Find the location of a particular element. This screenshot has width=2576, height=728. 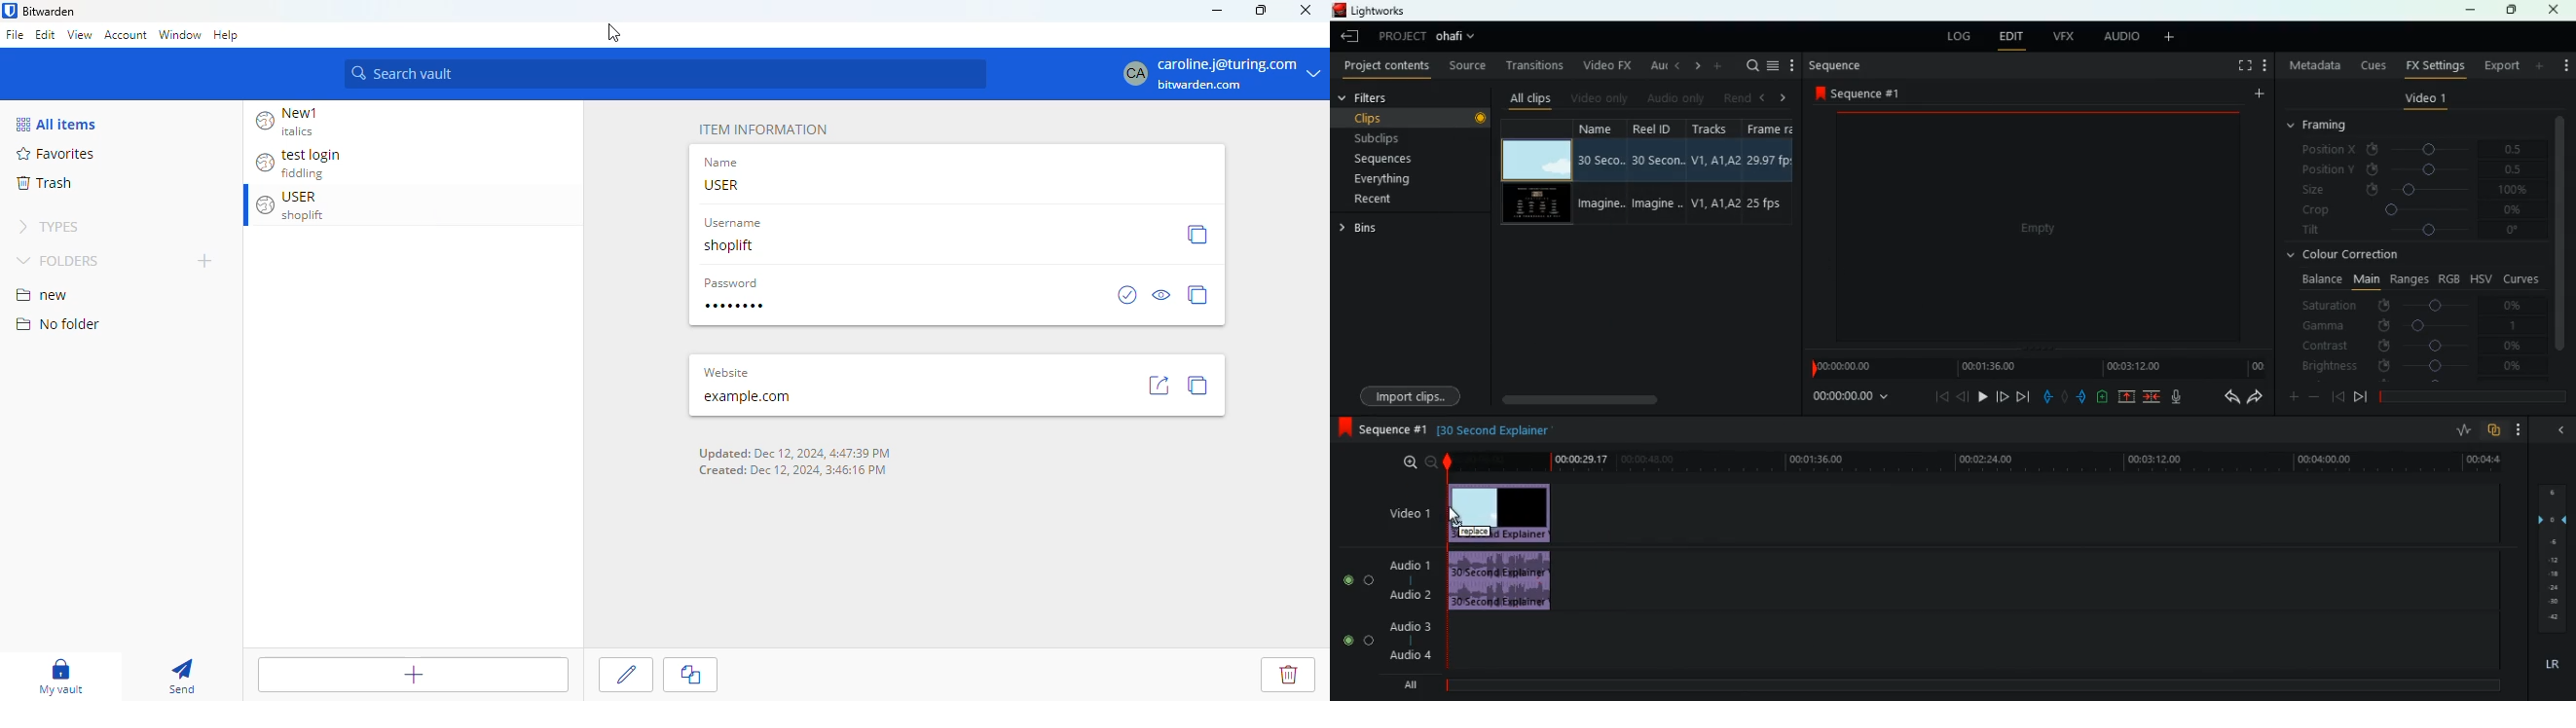

log is located at coordinates (1959, 38).